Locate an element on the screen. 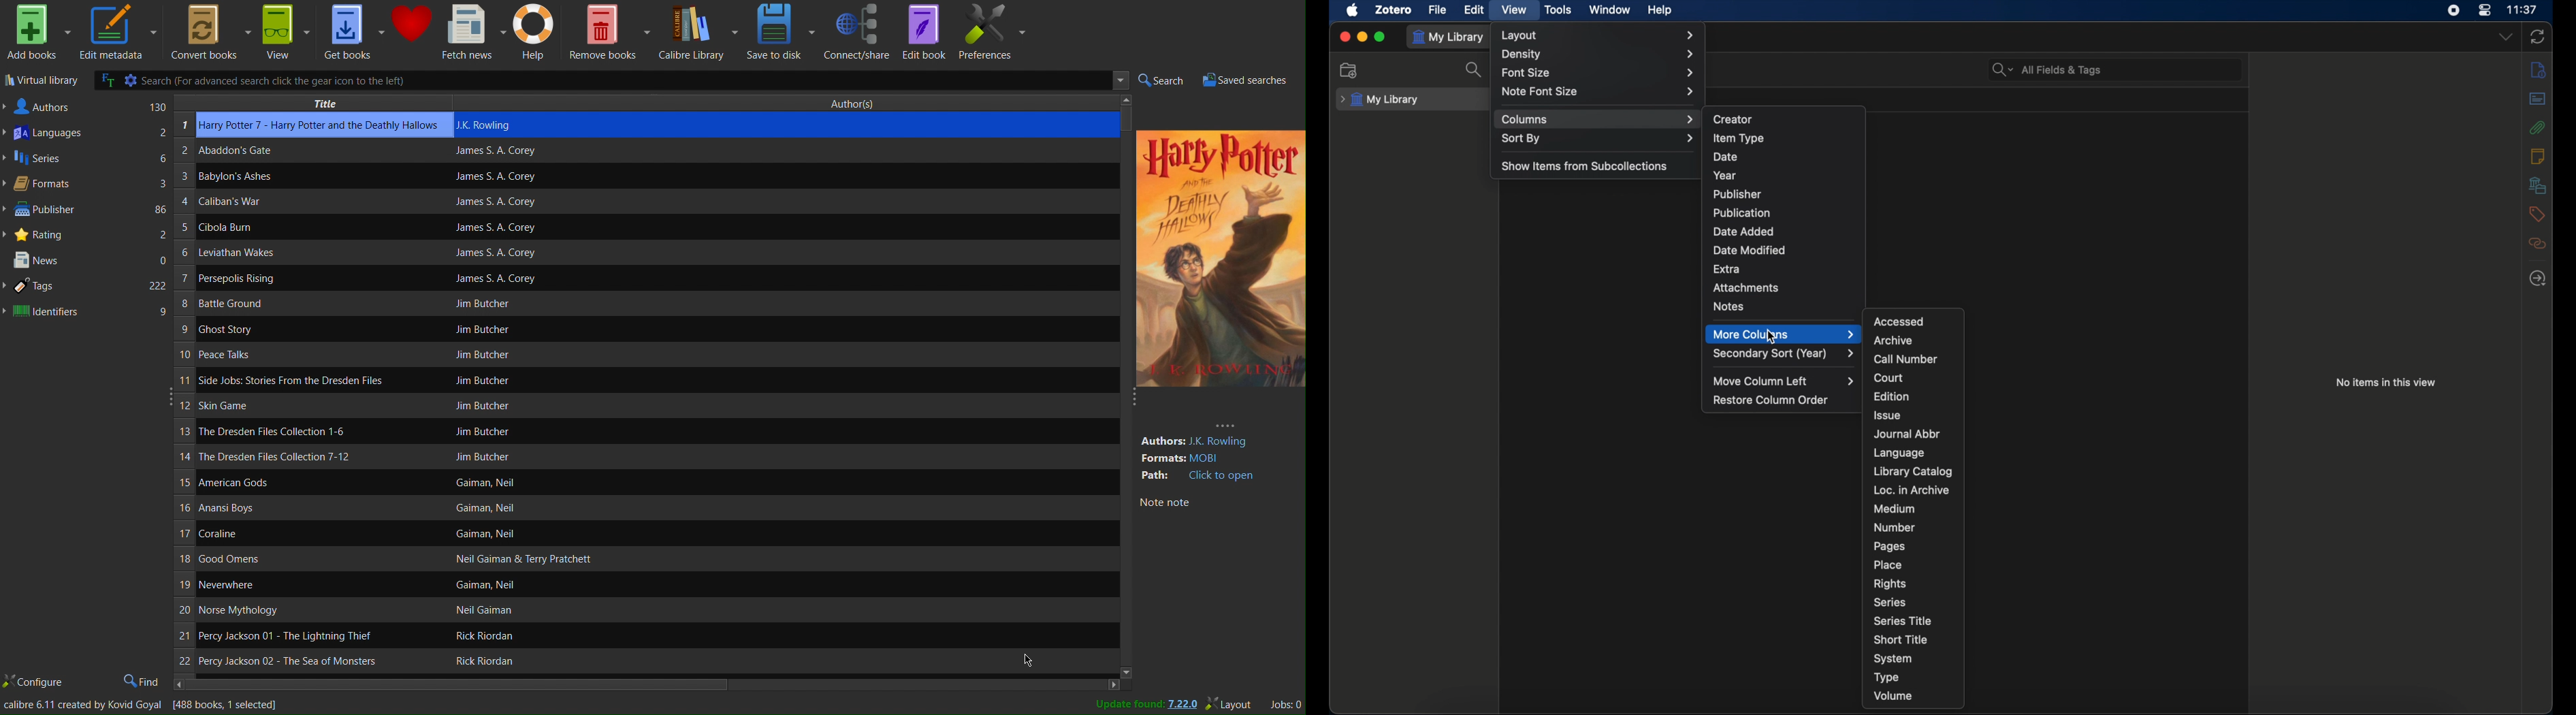 This screenshot has width=2576, height=728. Book name is located at coordinates (241, 179).